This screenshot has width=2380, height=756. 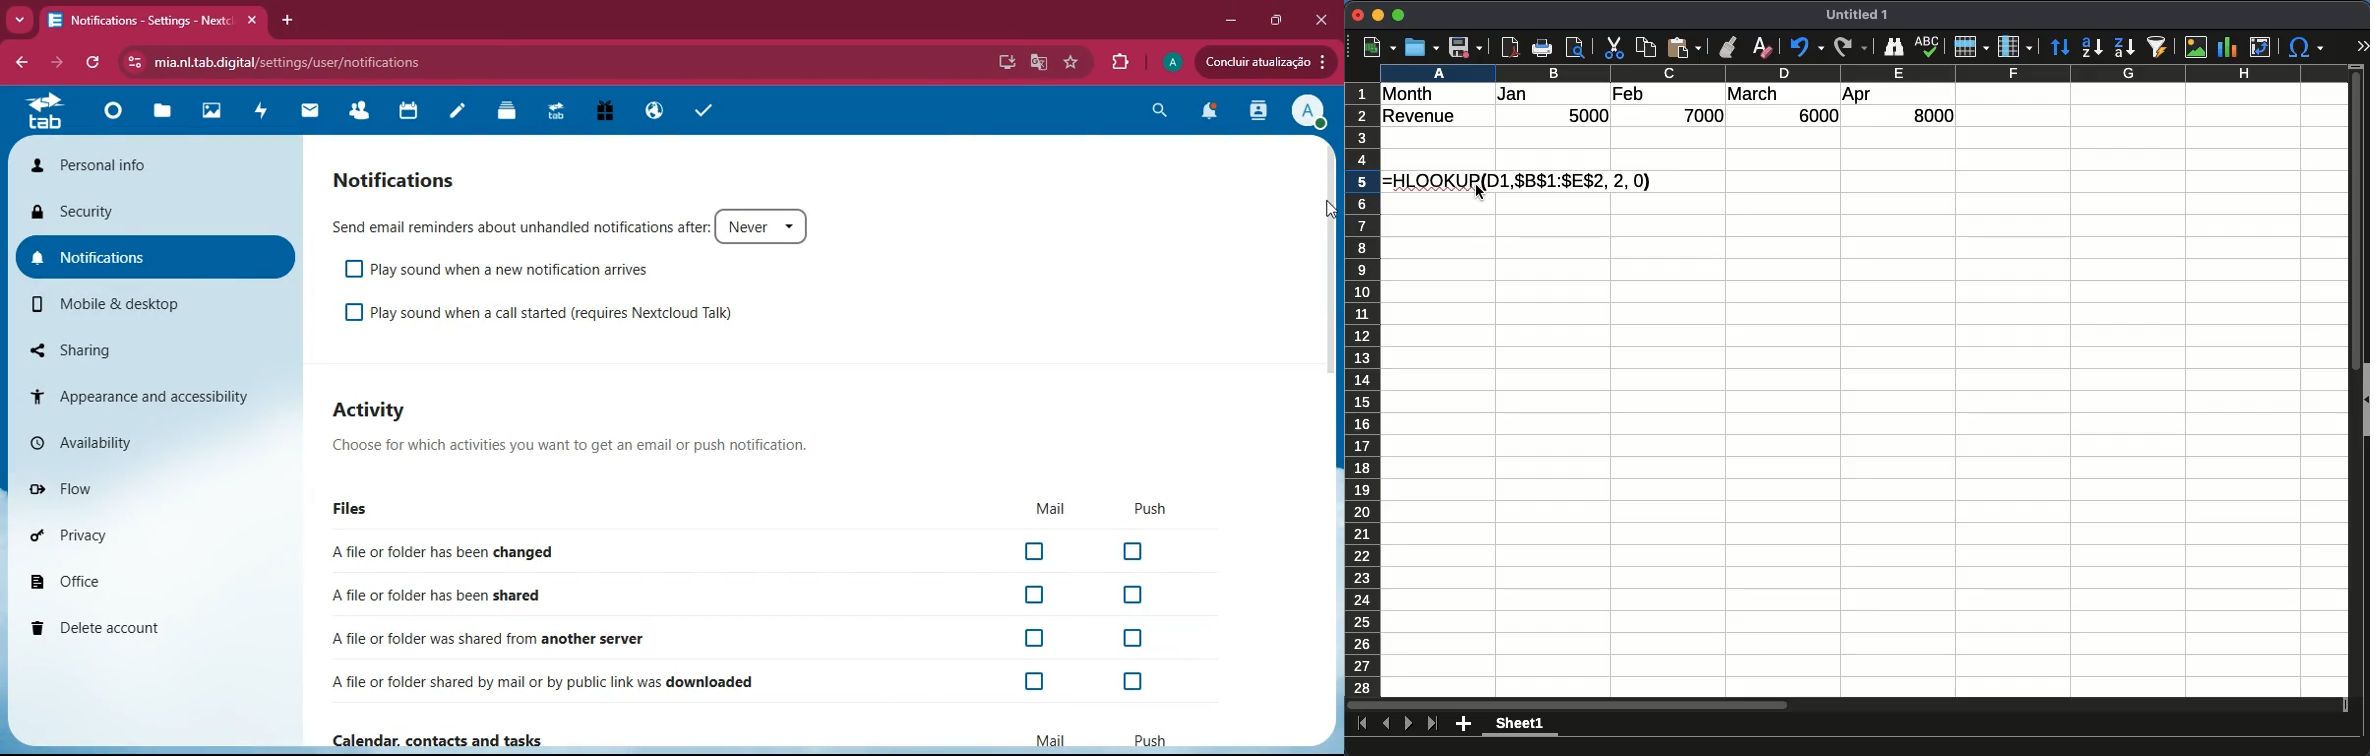 I want to click on play sound when a call started (requires Nextcloud Talk), so click(x=553, y=310).